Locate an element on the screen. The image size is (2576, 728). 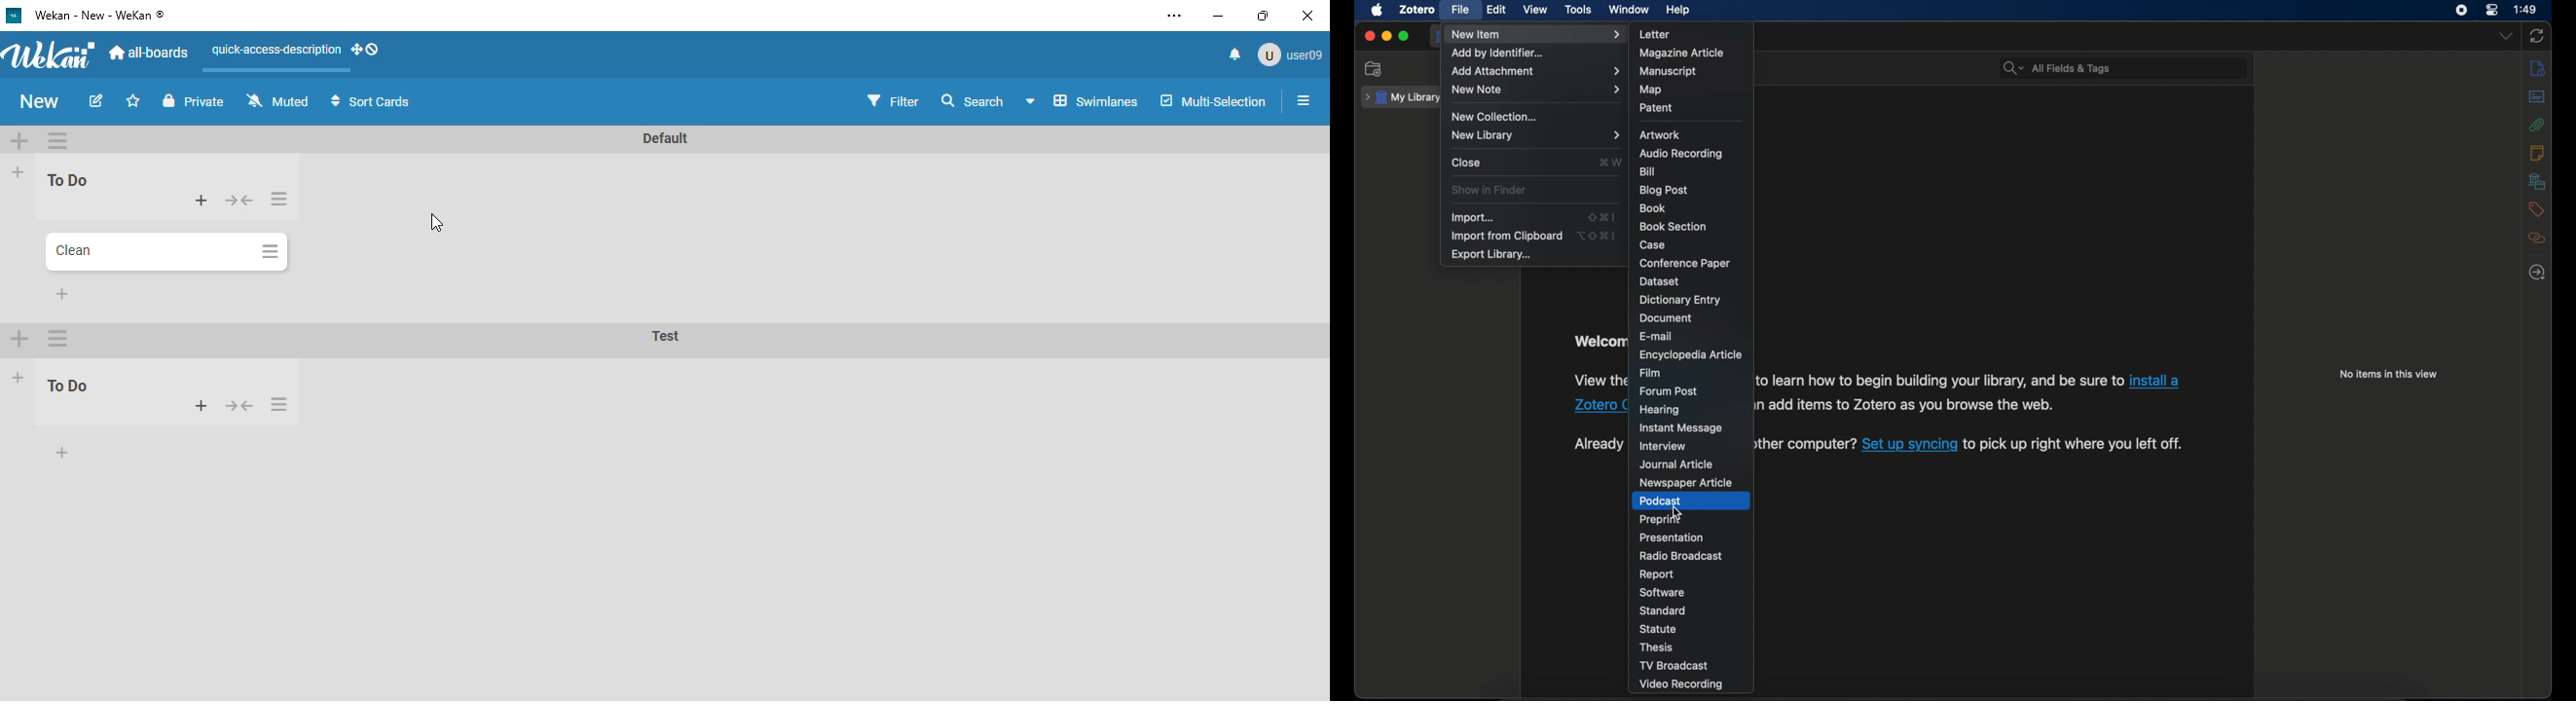
map is located at coordinates (1650, 90).